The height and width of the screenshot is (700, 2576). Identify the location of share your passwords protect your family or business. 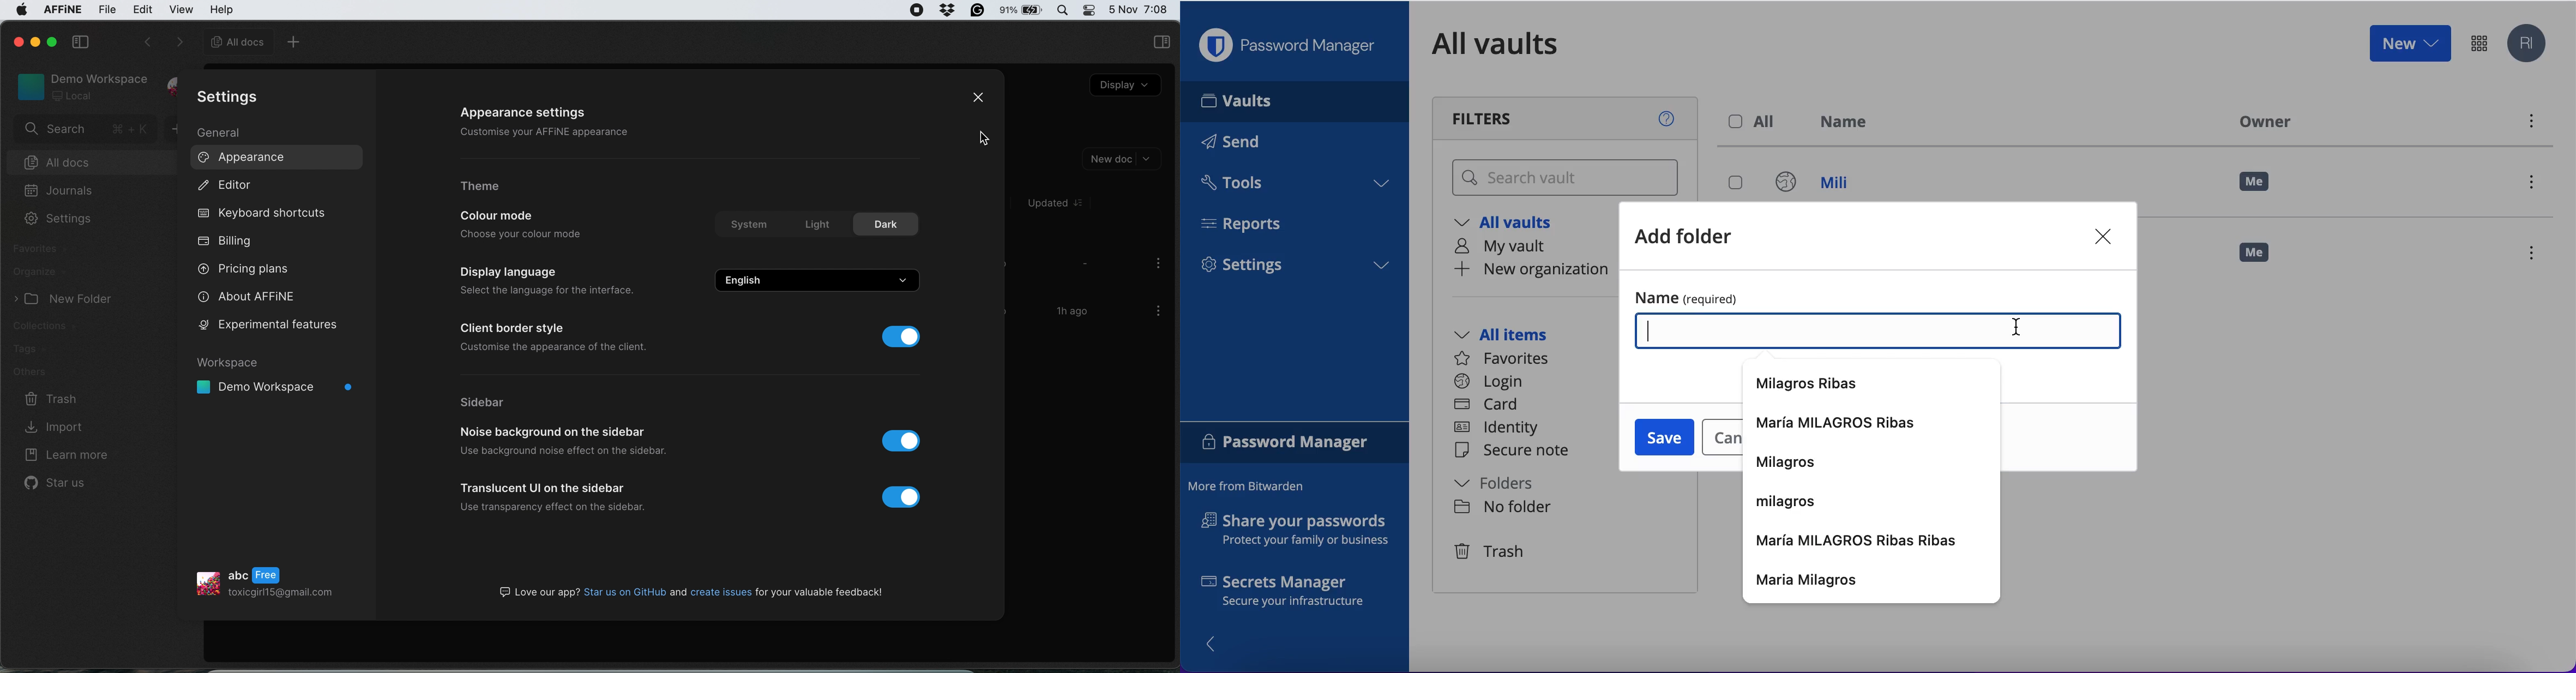
(1301, 532).